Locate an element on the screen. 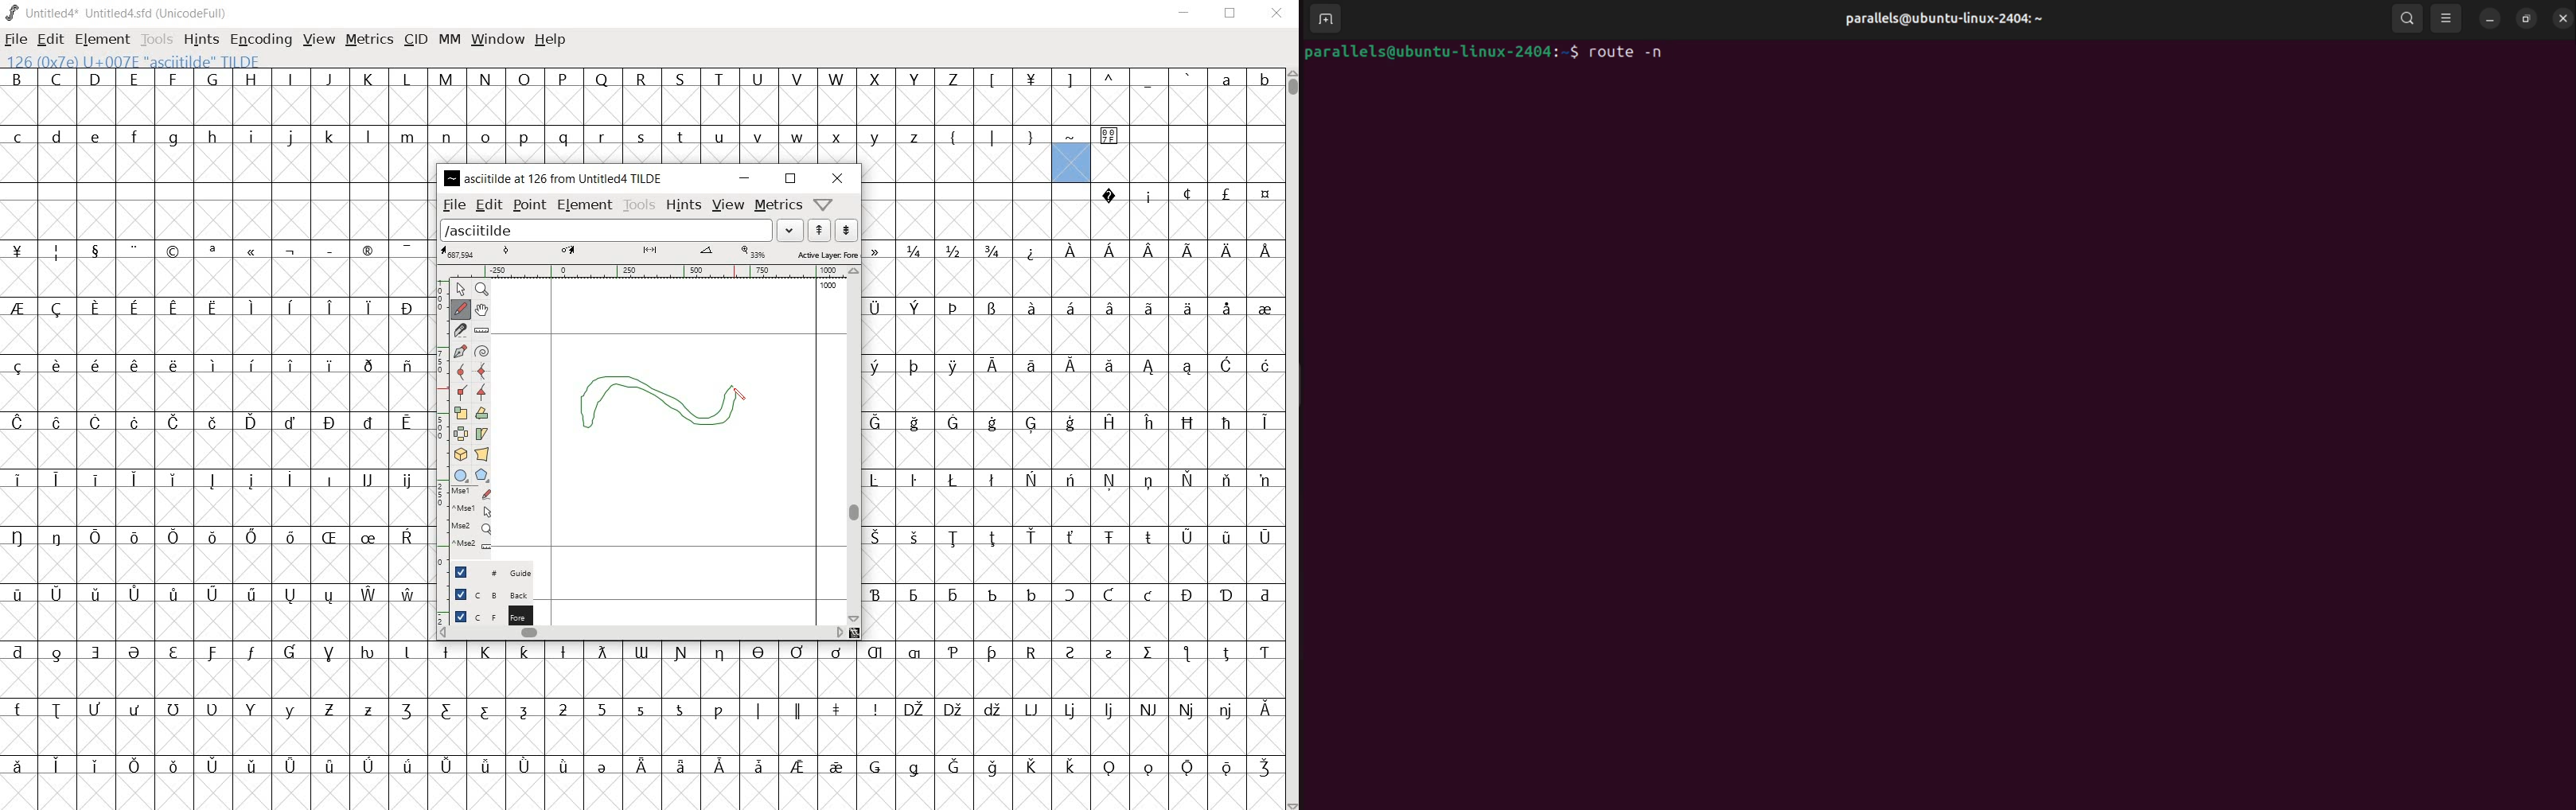 This screenshot has width=2576, height=812. Add a corner point is located at coordinates (461, 391).